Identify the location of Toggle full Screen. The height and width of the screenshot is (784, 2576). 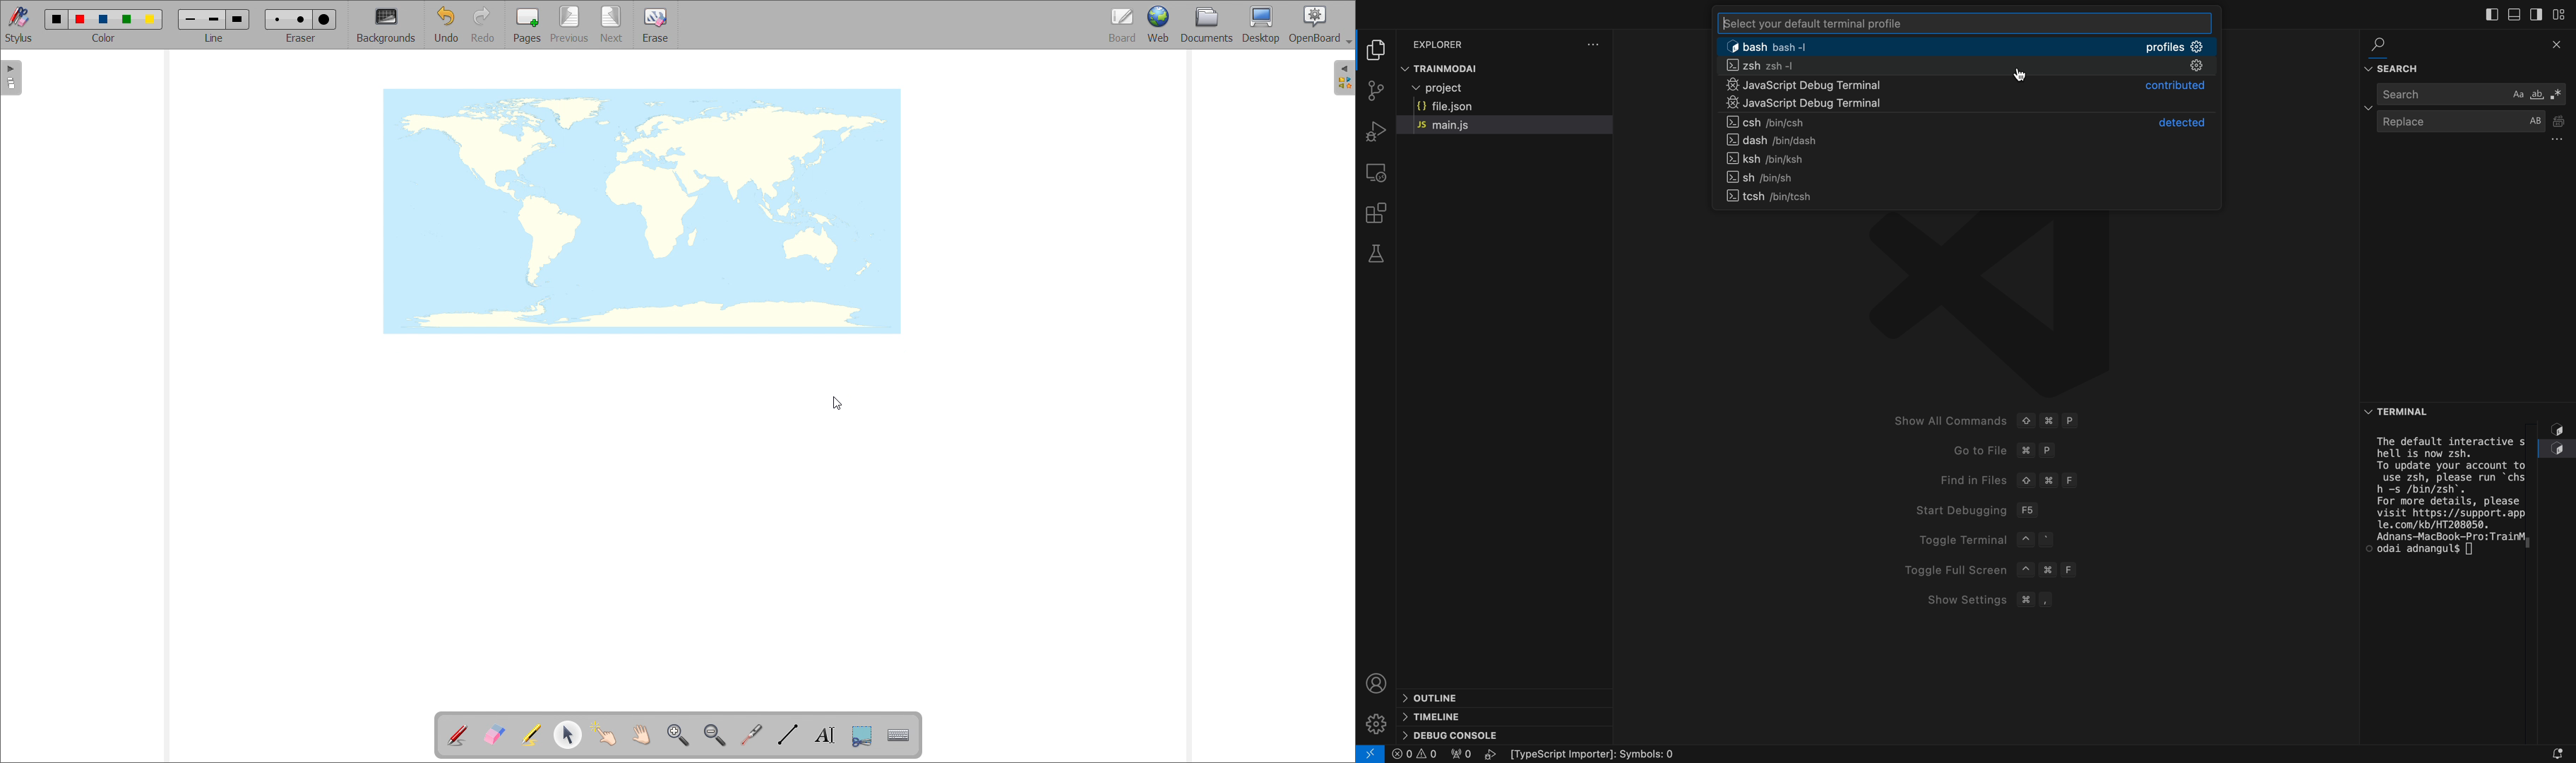
(2002, 570).